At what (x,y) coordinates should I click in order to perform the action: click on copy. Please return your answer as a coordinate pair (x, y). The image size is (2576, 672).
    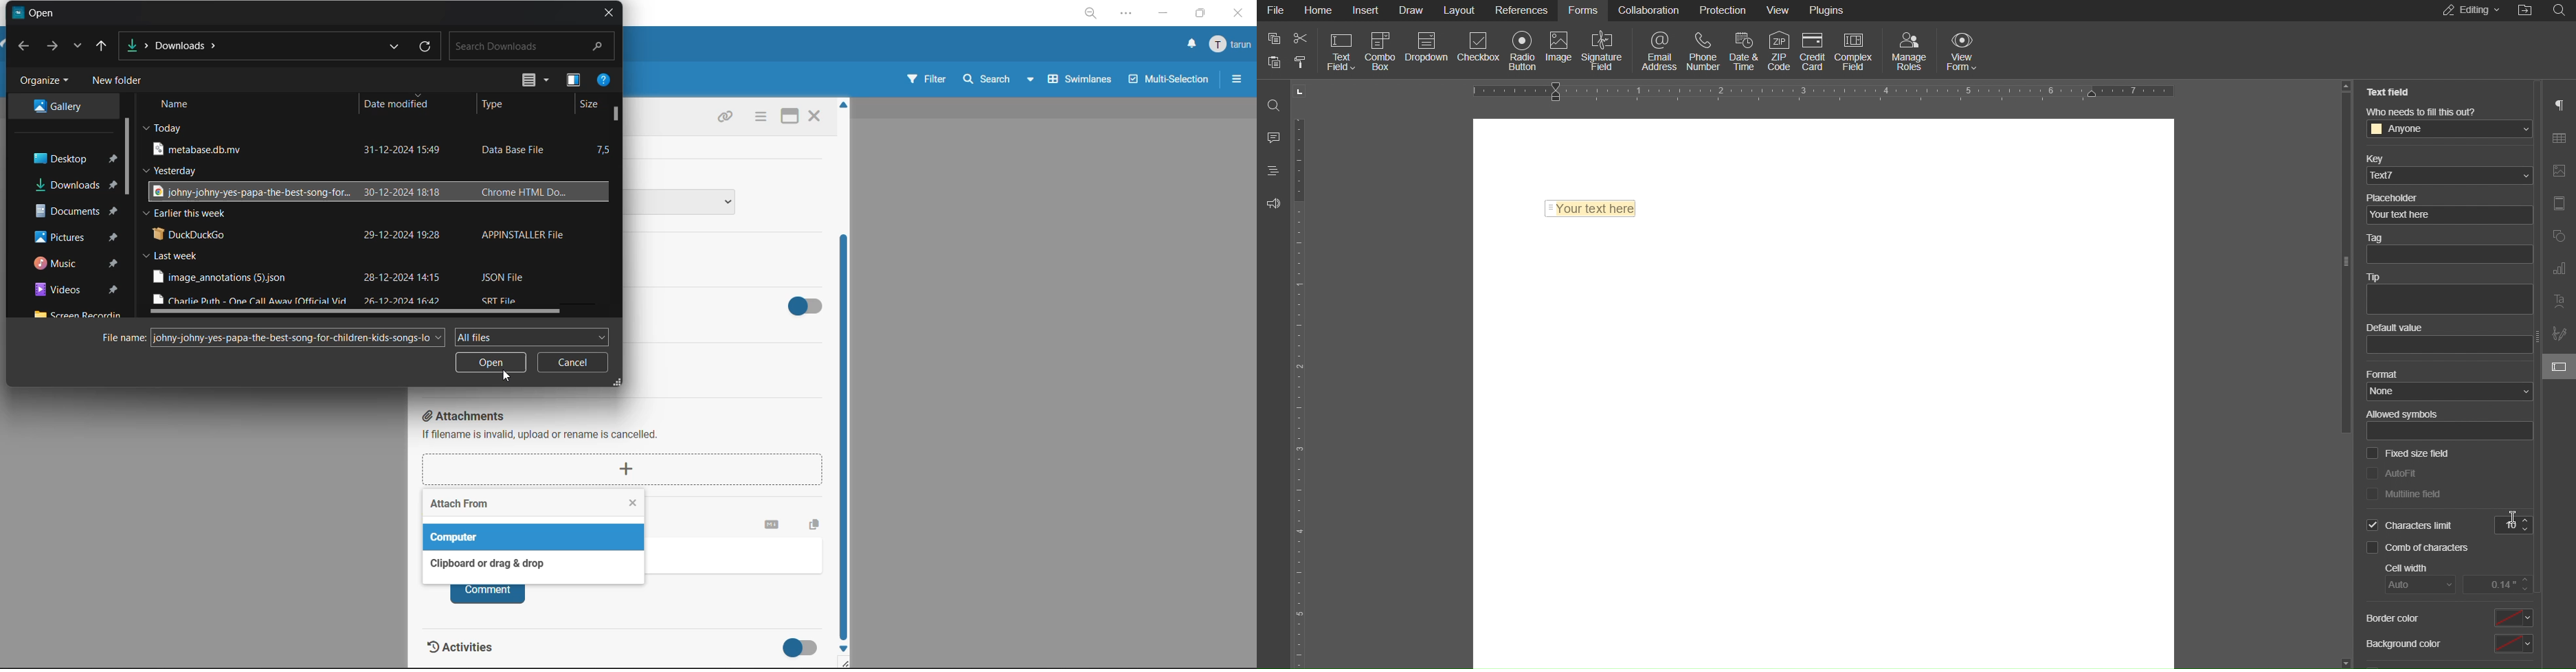
    Looking at the image, I should click on (818, 522).